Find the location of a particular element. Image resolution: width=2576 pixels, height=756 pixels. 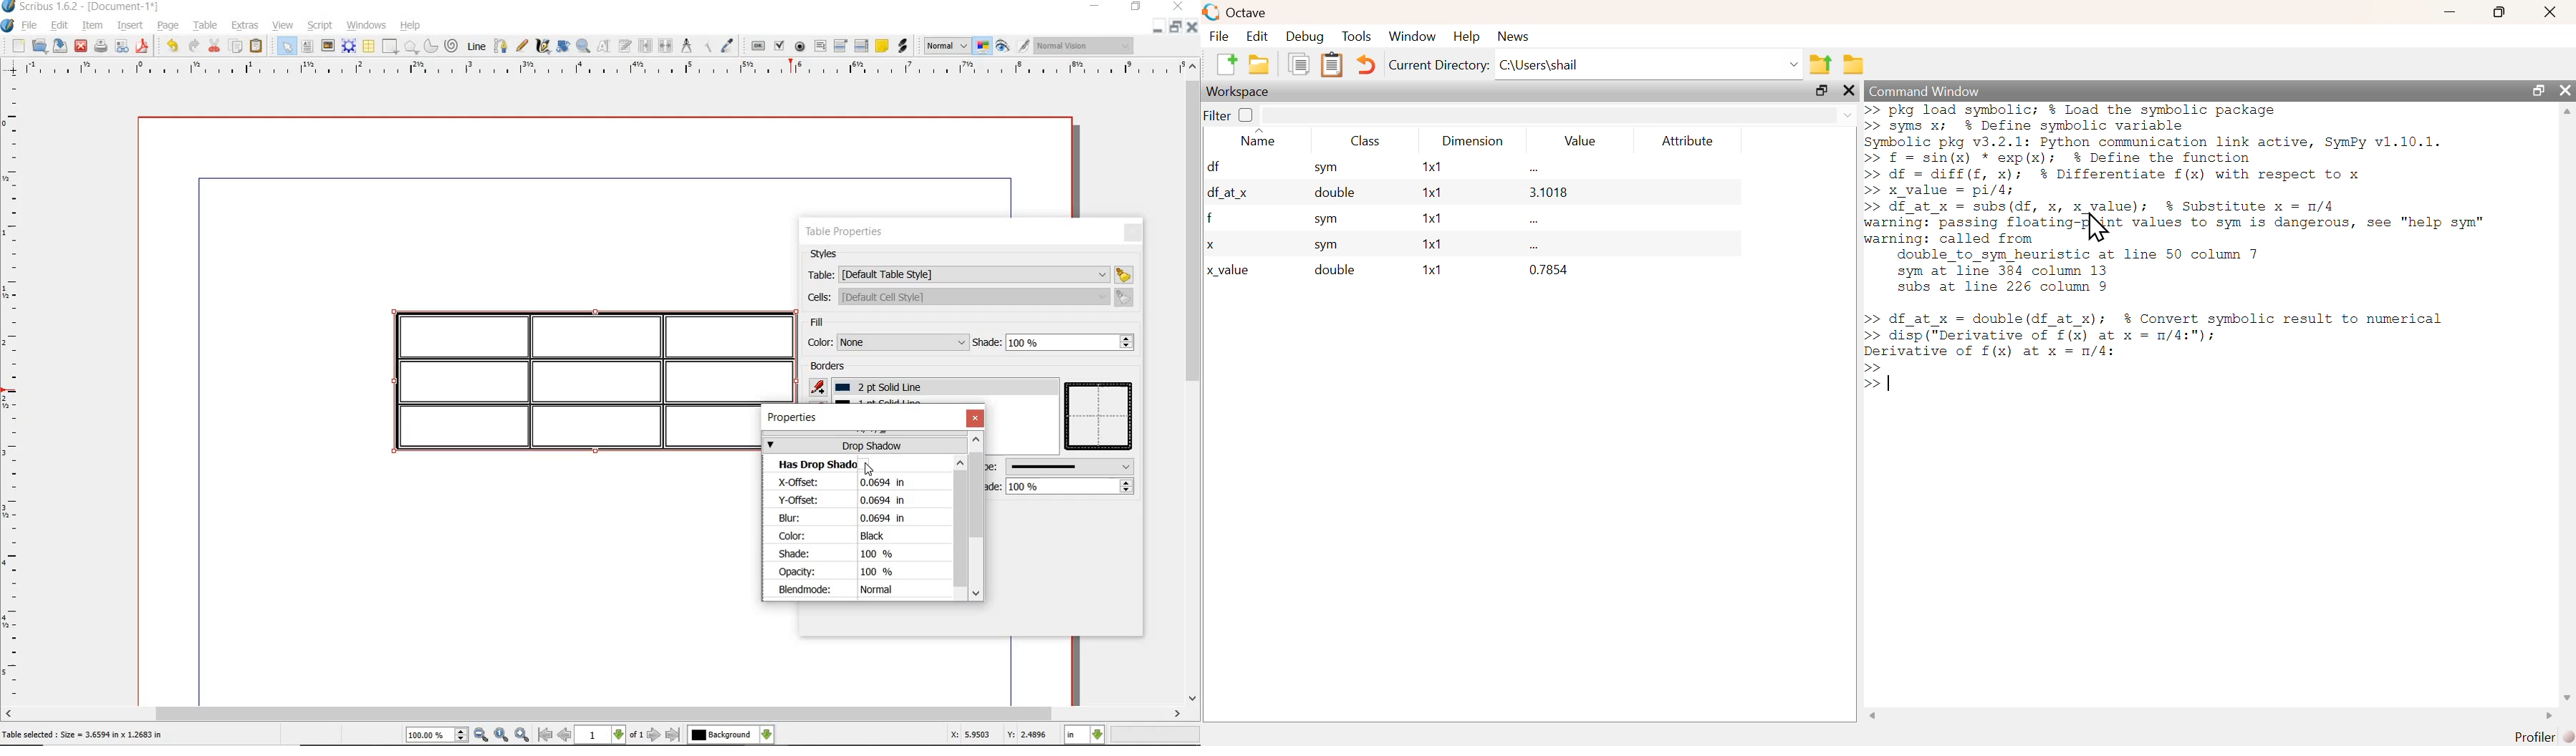

edit text with story editor is located at coordinates (625, 46).